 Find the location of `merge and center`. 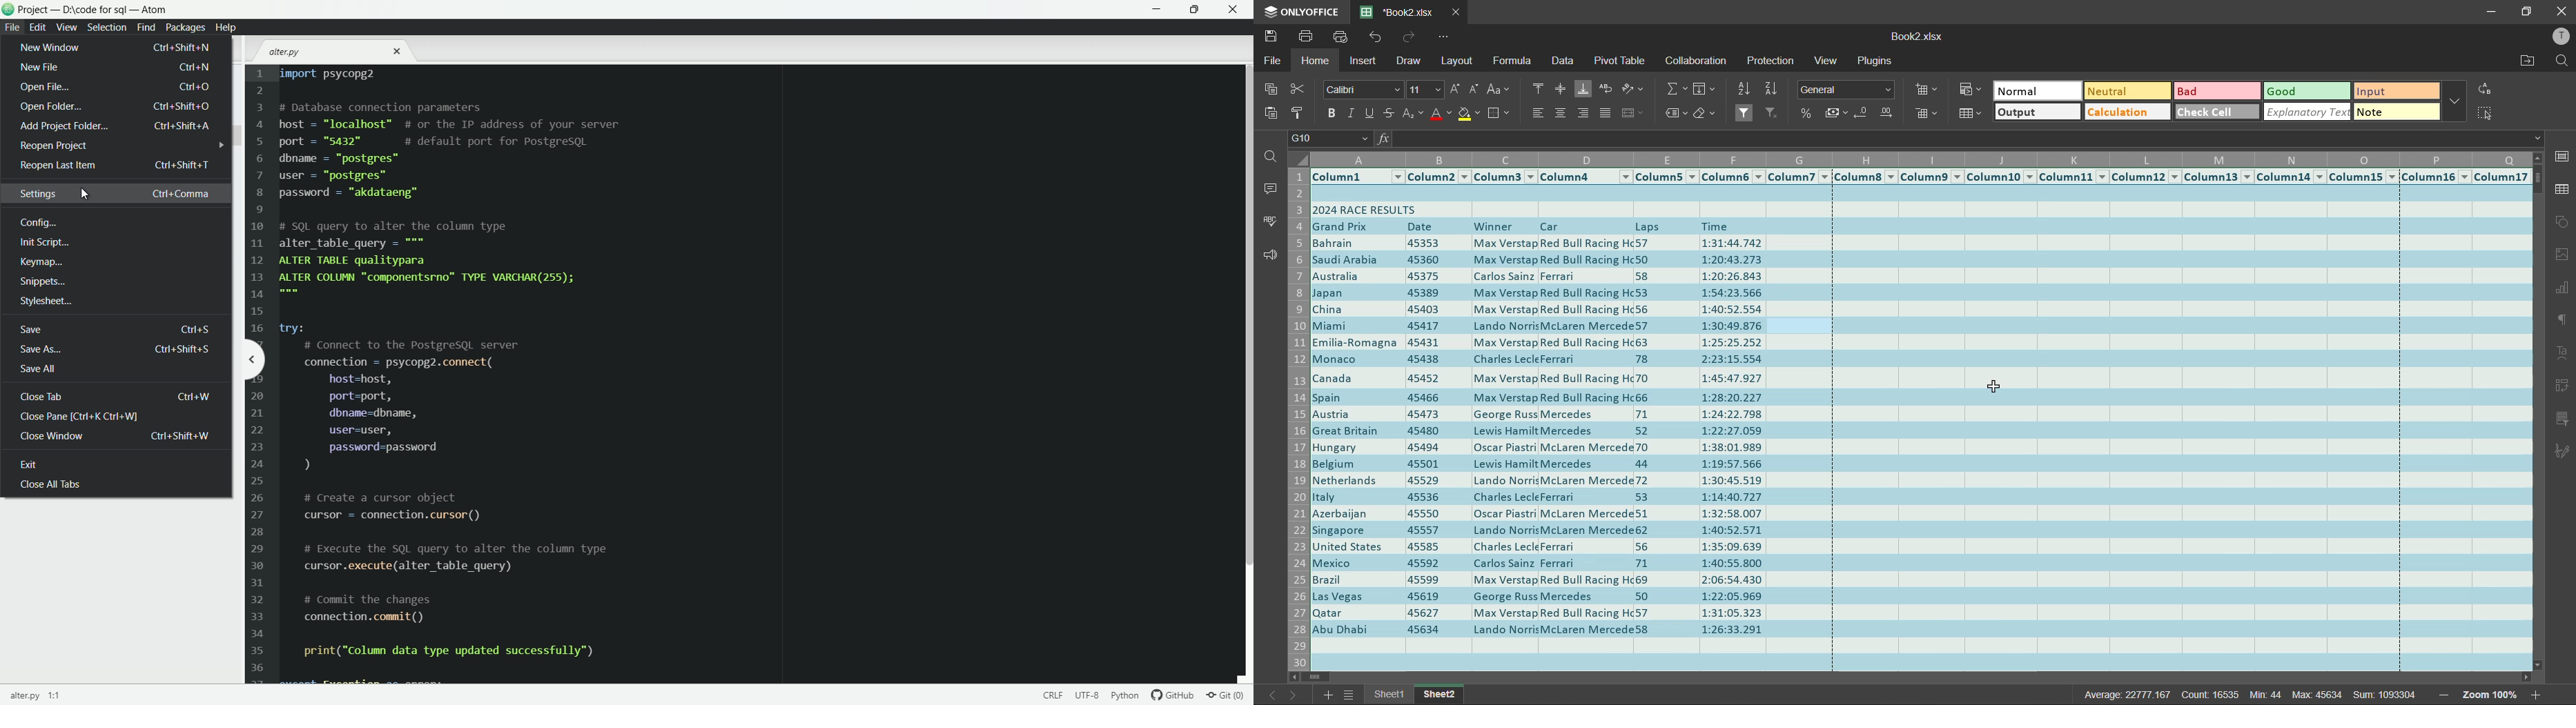

merge and center is located at coordinates (1635, 114).